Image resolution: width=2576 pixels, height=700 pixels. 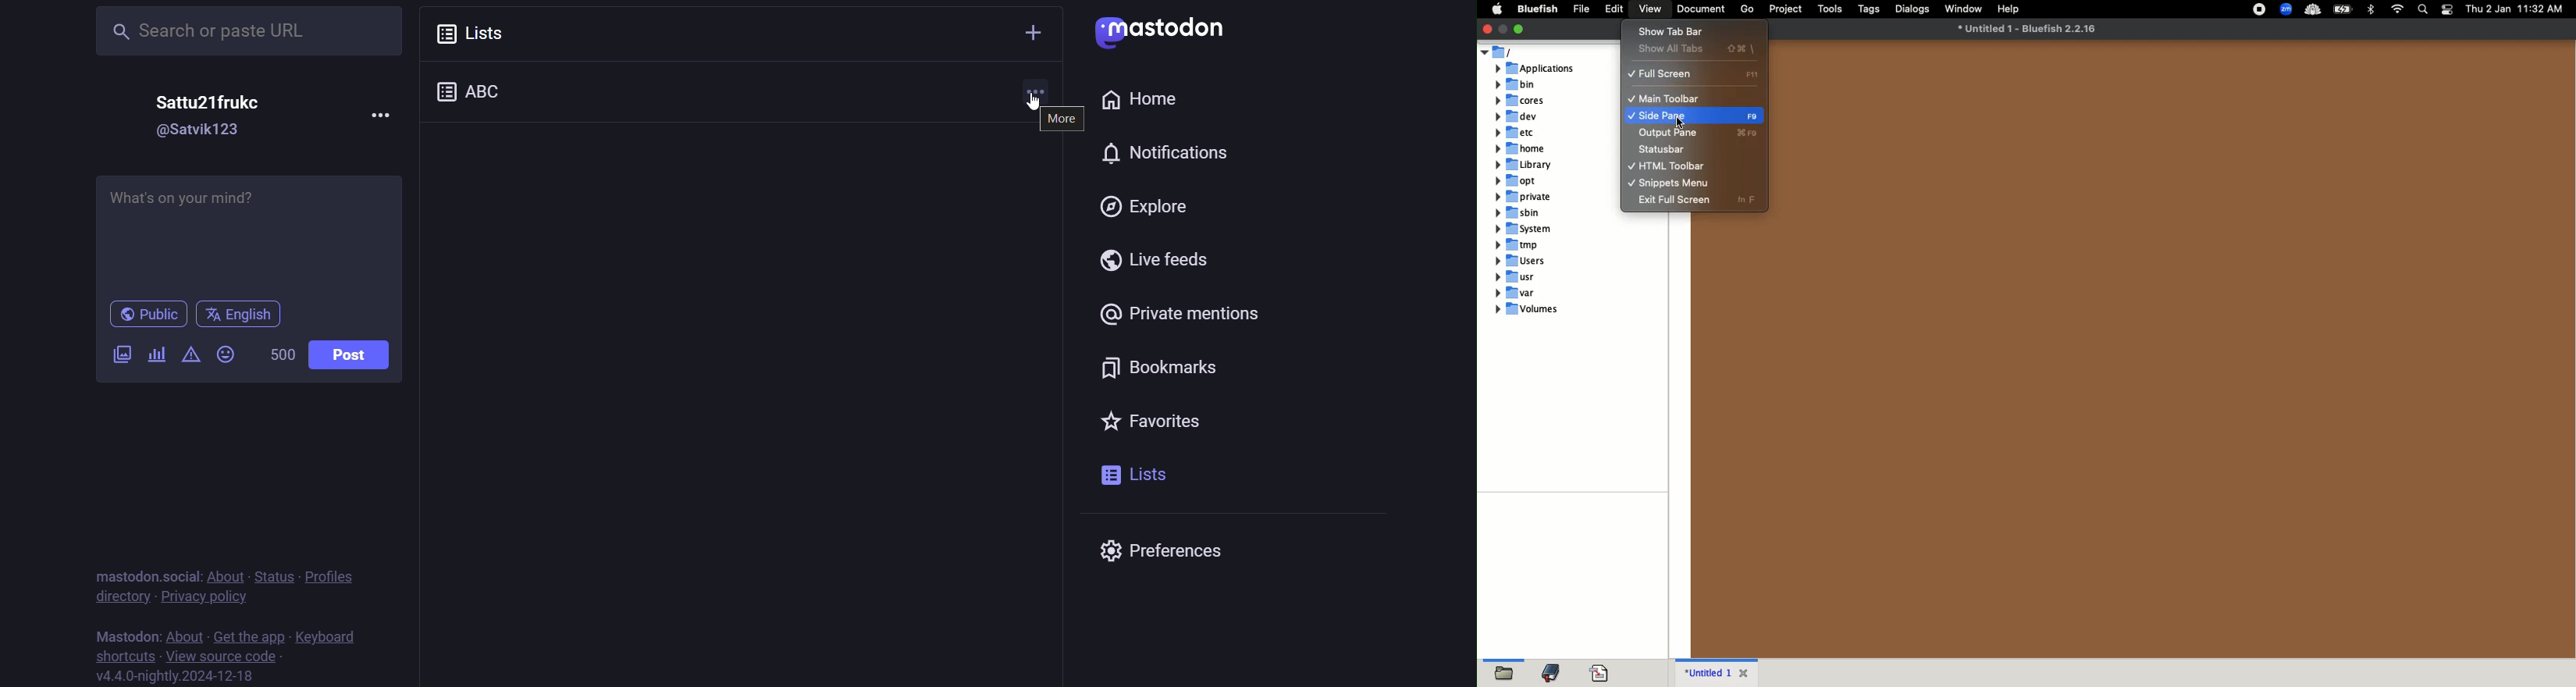 I want to click on explore, so click(x=1144, y=204).